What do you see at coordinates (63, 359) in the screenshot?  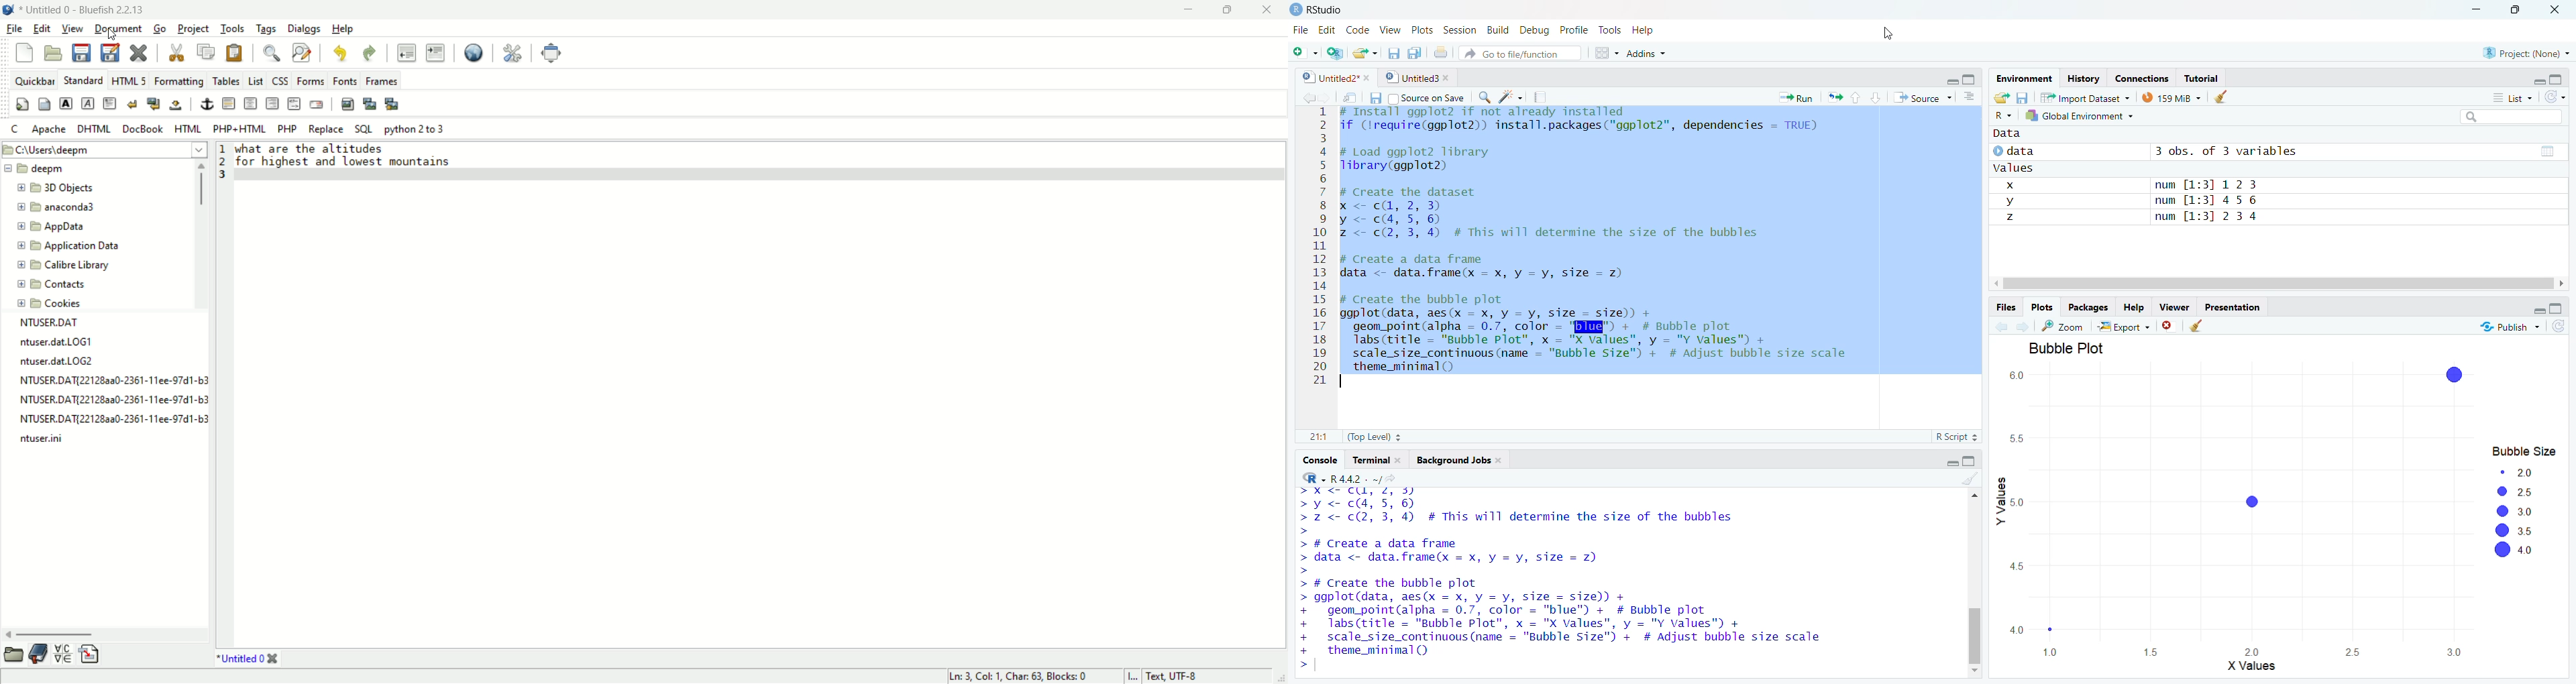 I see `file name` at bounding box center [63, 359].